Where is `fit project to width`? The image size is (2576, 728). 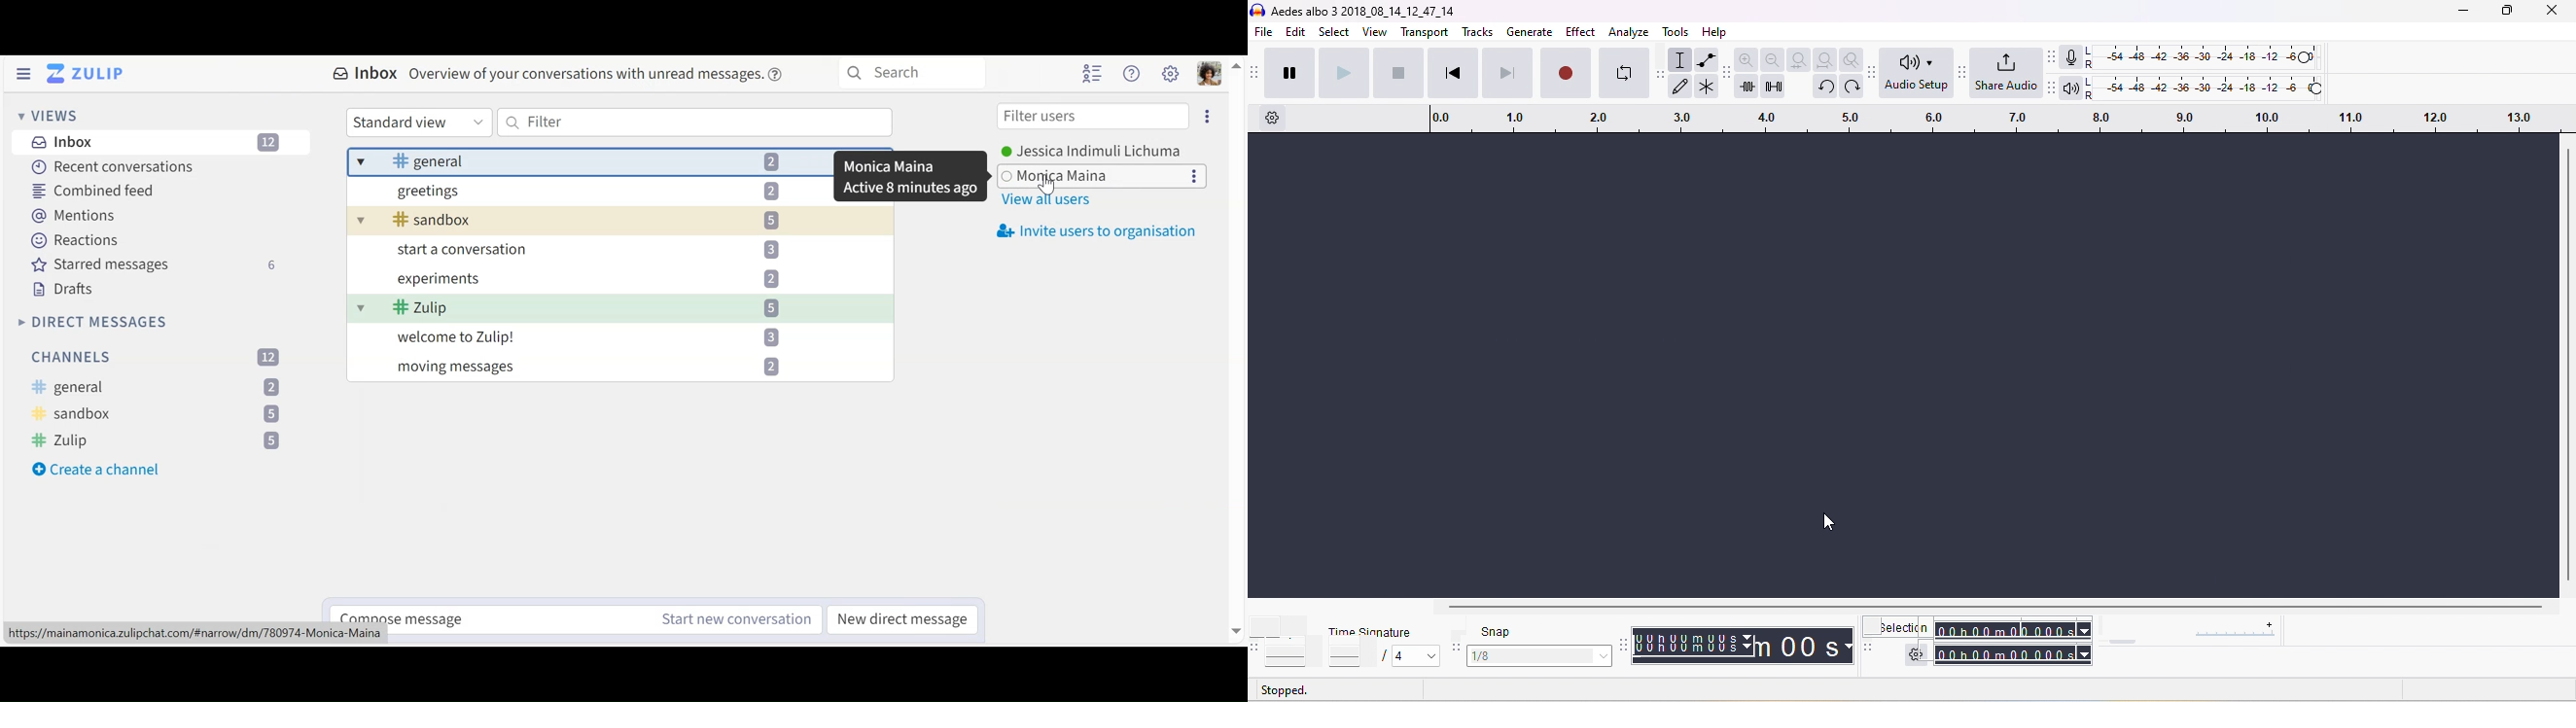 fit project to width is located at coordinates (1827, 60).